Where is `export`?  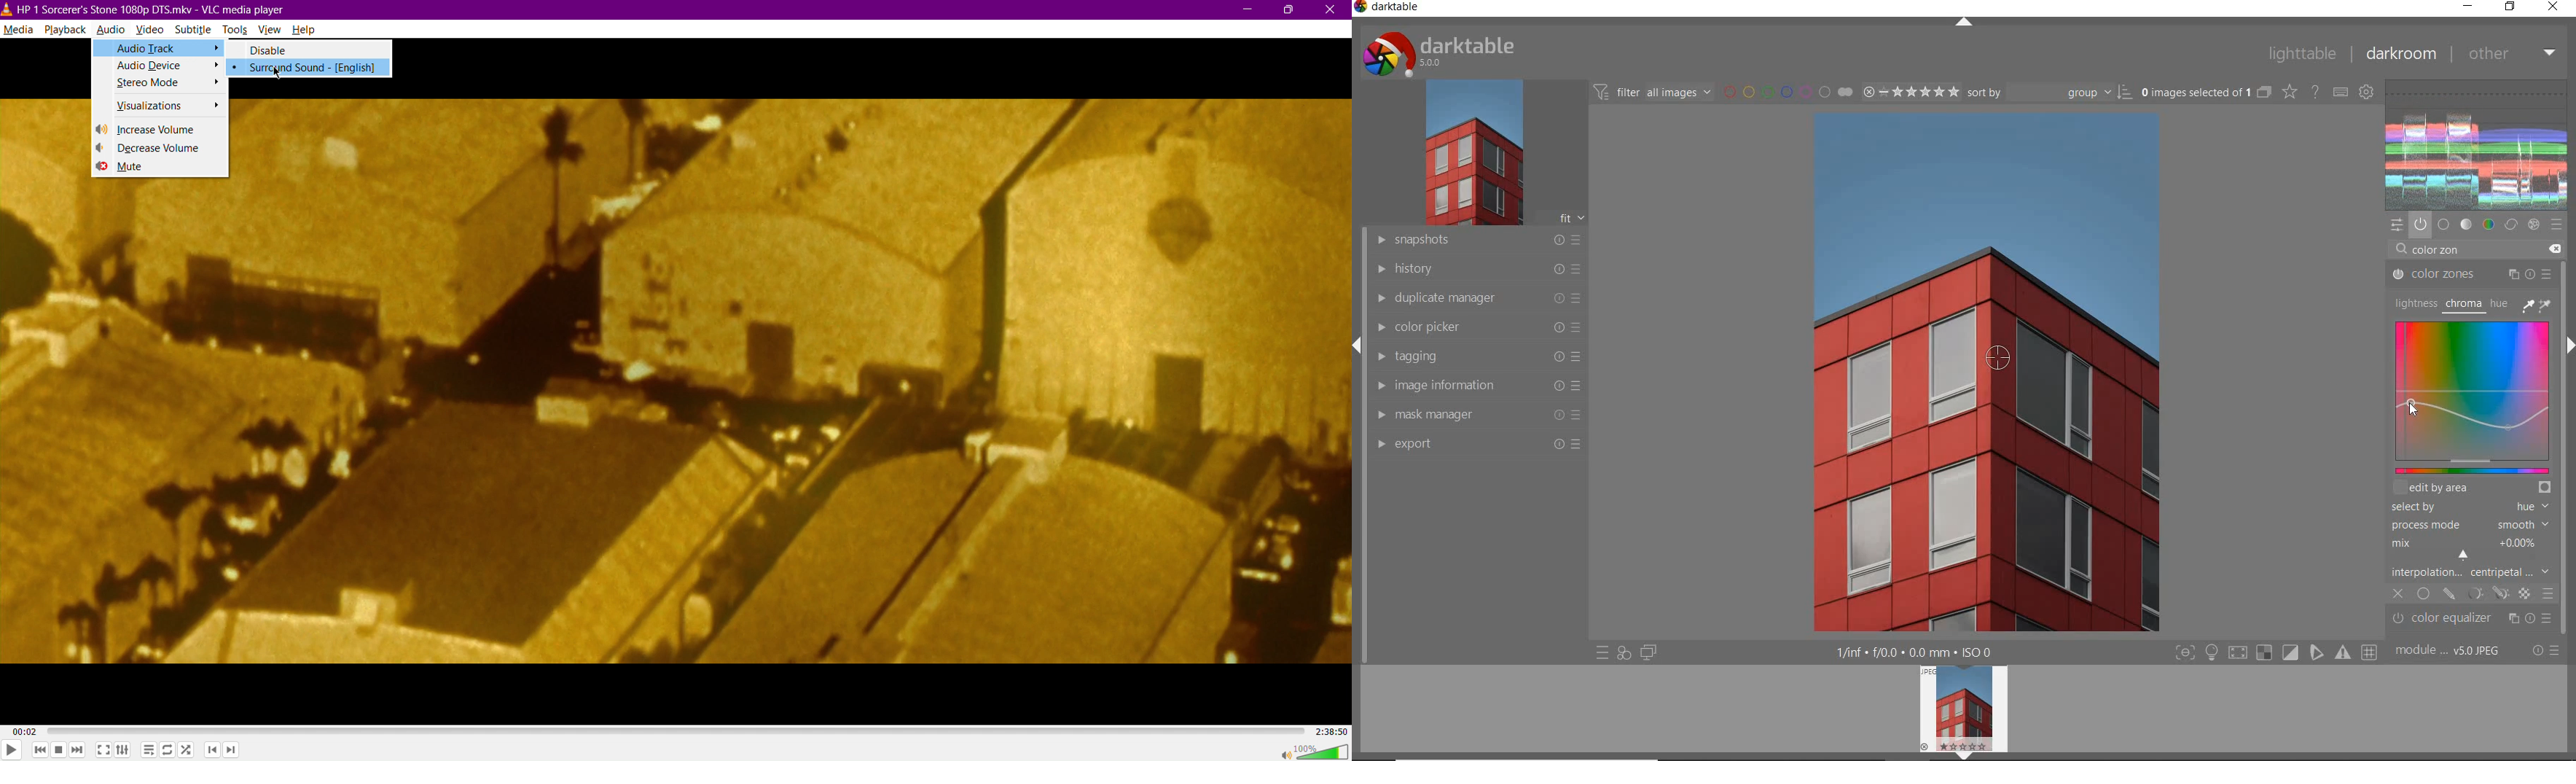 export is located at coordinates (1479, 445).